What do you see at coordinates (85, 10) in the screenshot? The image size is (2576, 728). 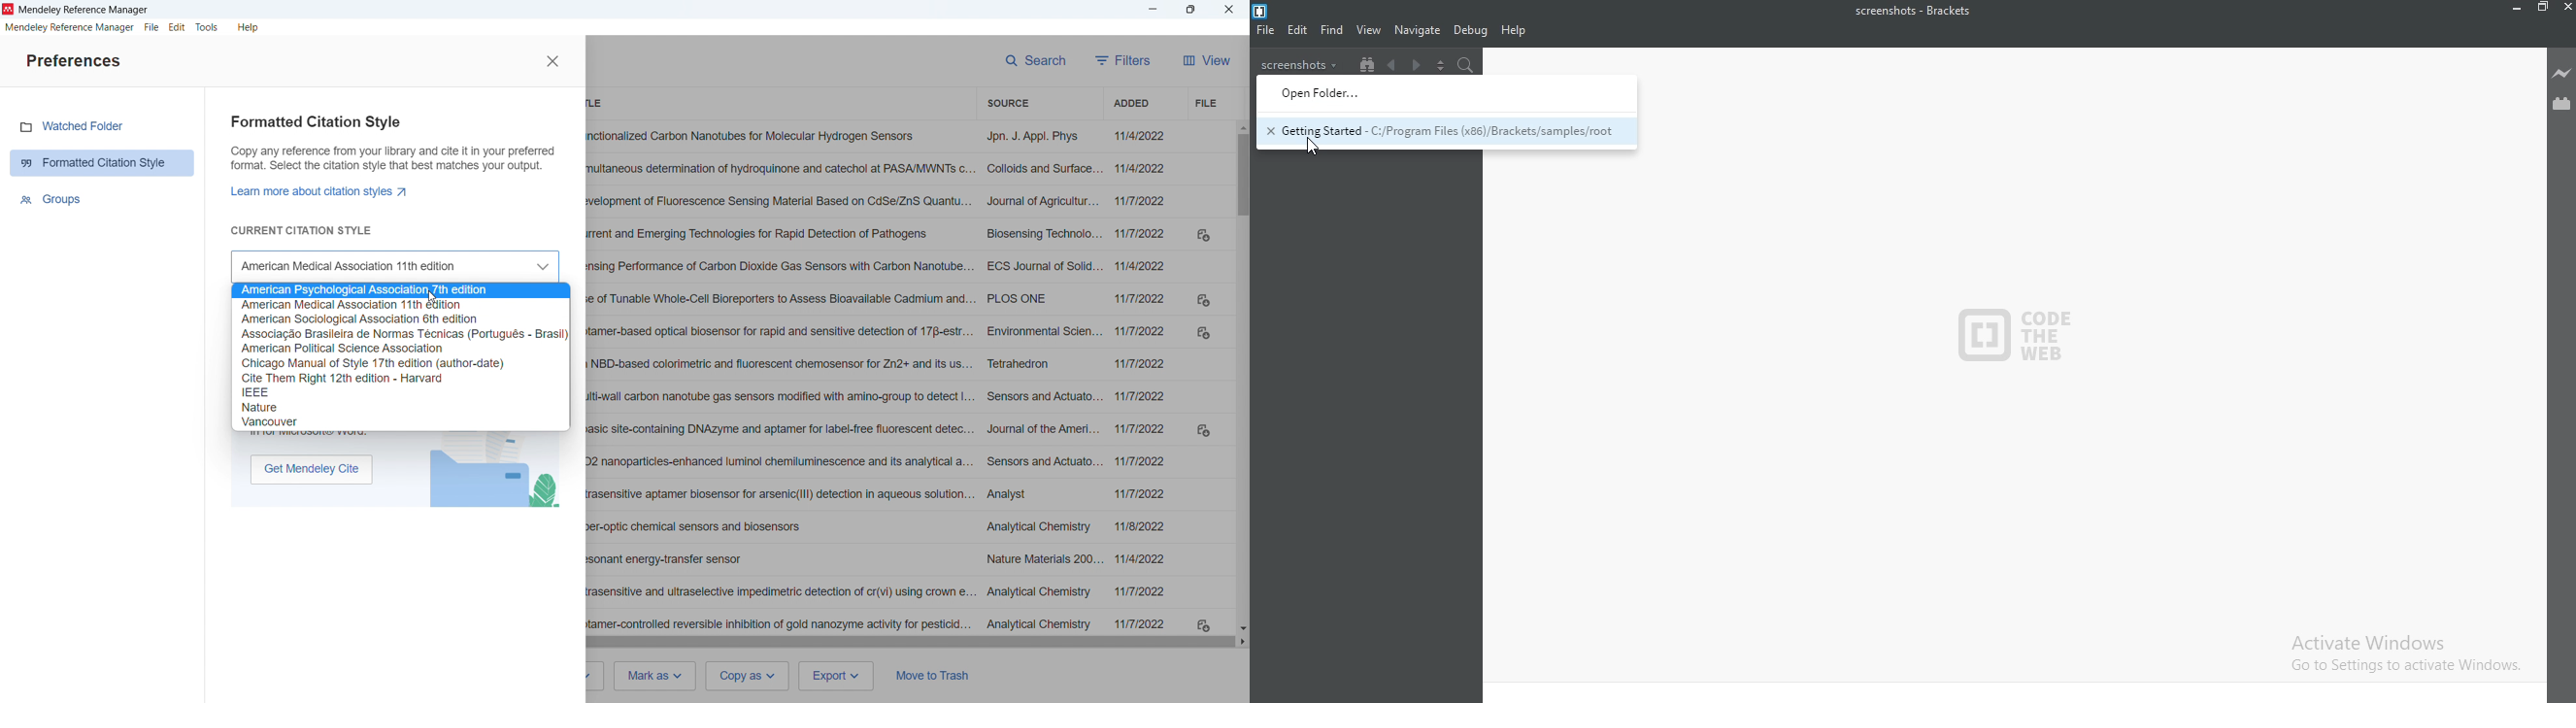 I see `Title ` at bounding box center [85, 10].